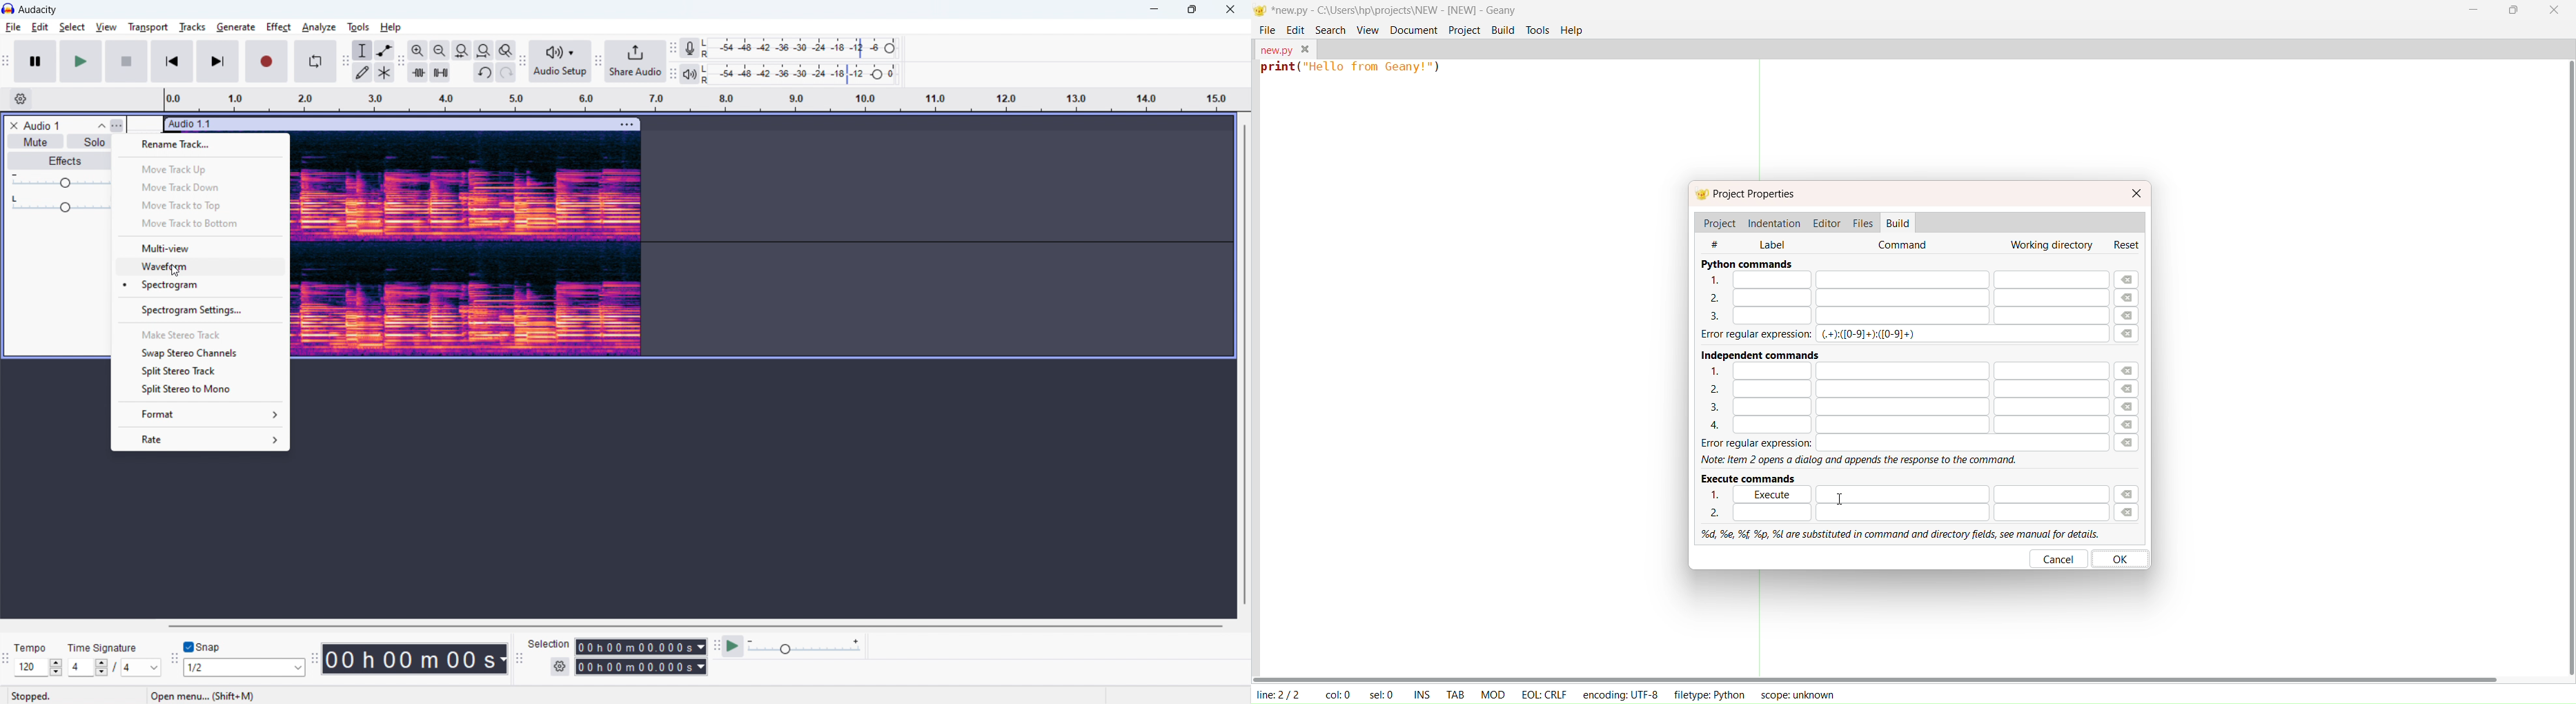 The image size is (2576, 728). I want to click on error type, so click(1870, 335).